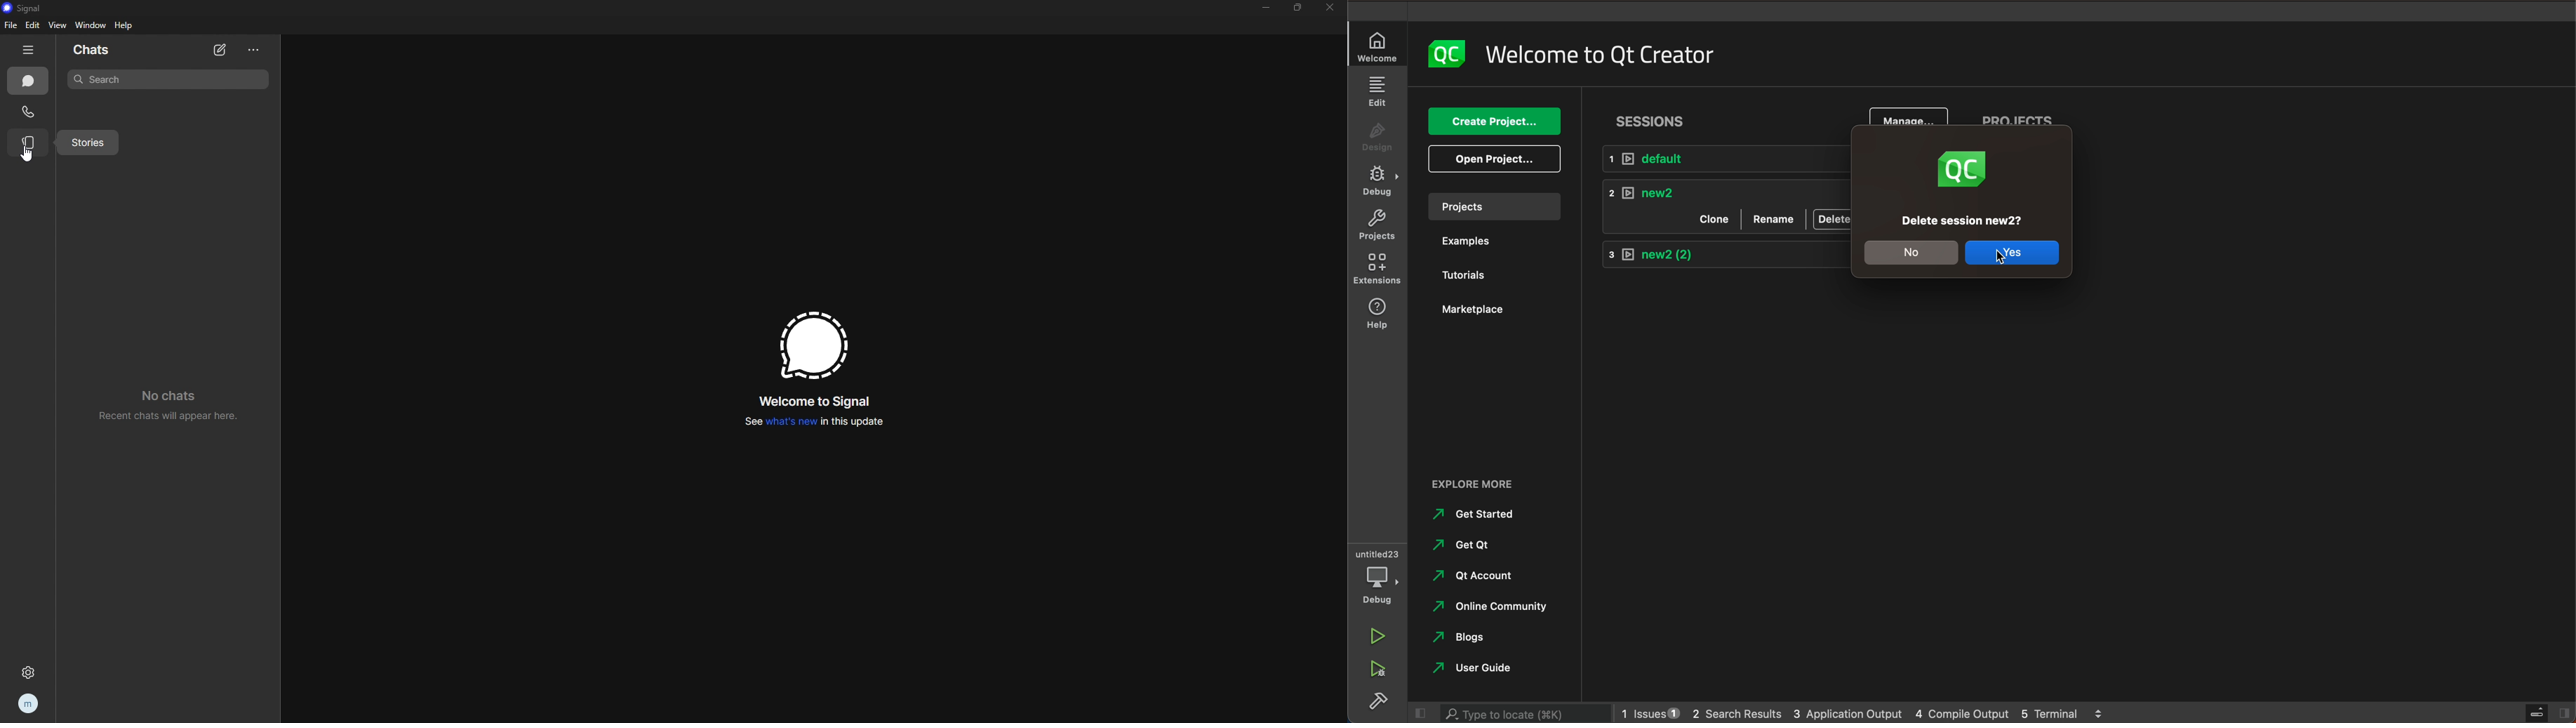 Image resolution: width=2576 pixels, height=728 pixels. I want to click on default, so click(1722, 159).